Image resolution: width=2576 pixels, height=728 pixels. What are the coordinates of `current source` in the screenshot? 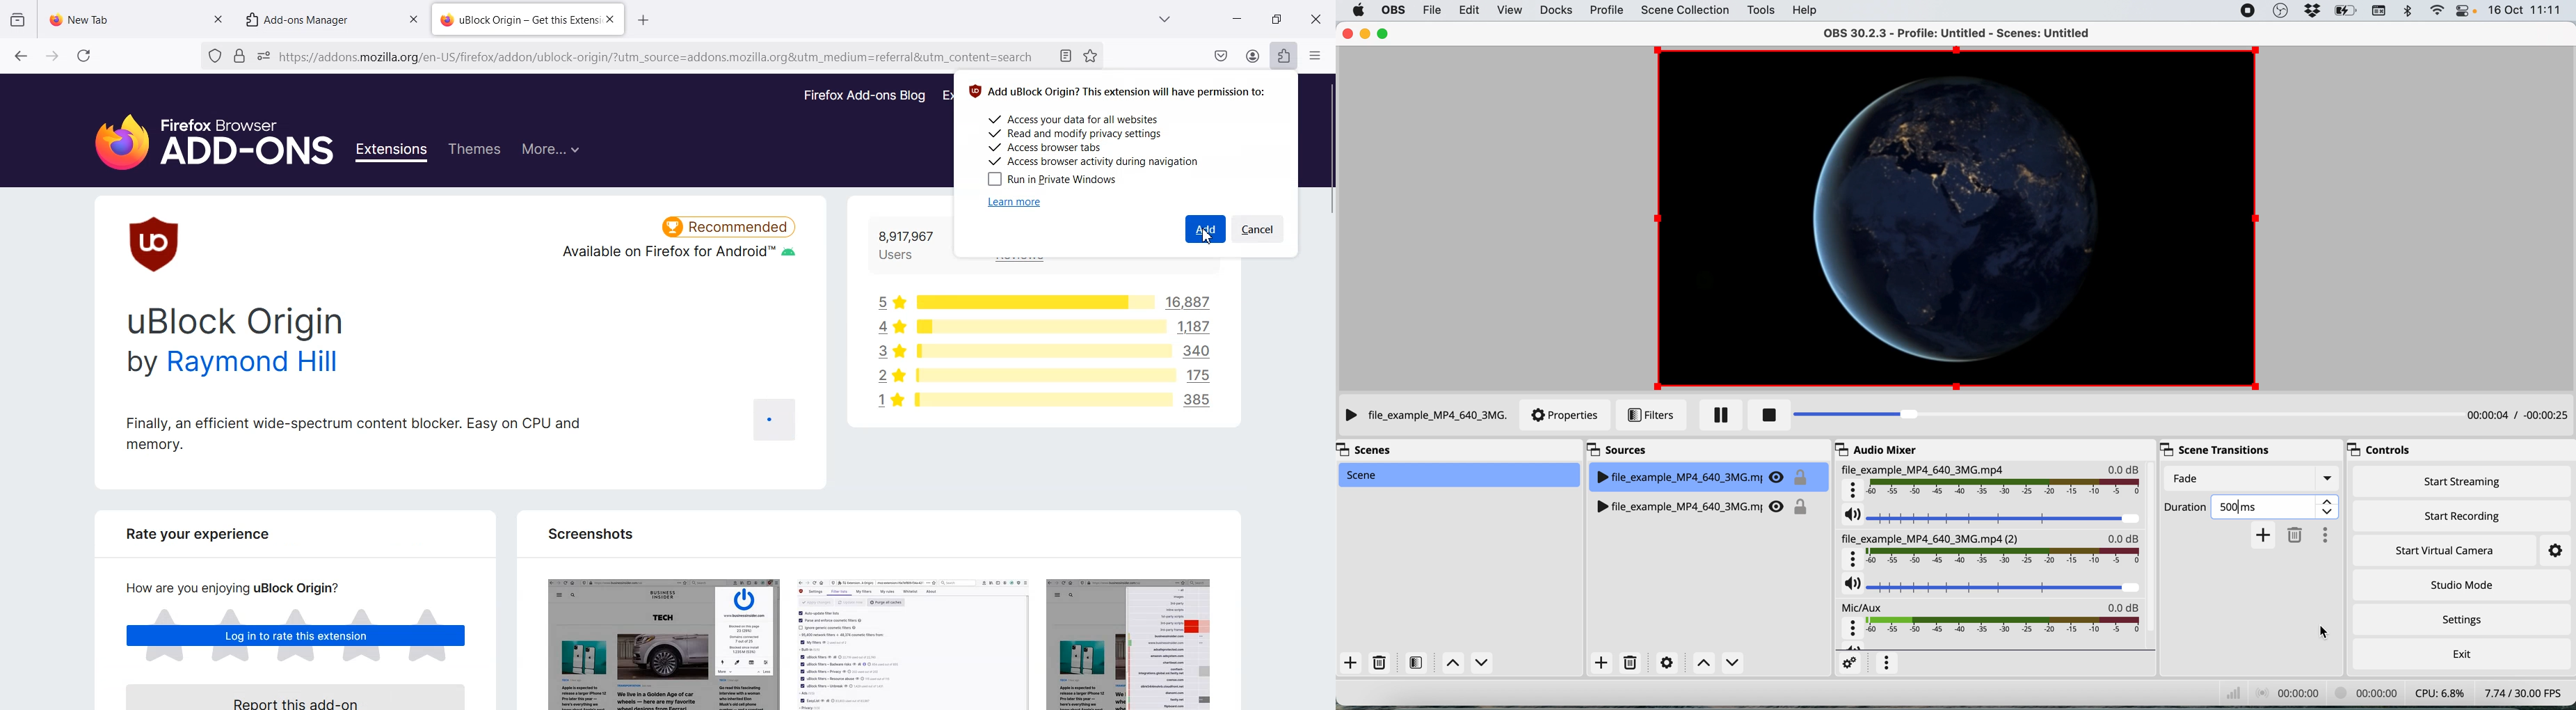 It's located at (1951, 217).